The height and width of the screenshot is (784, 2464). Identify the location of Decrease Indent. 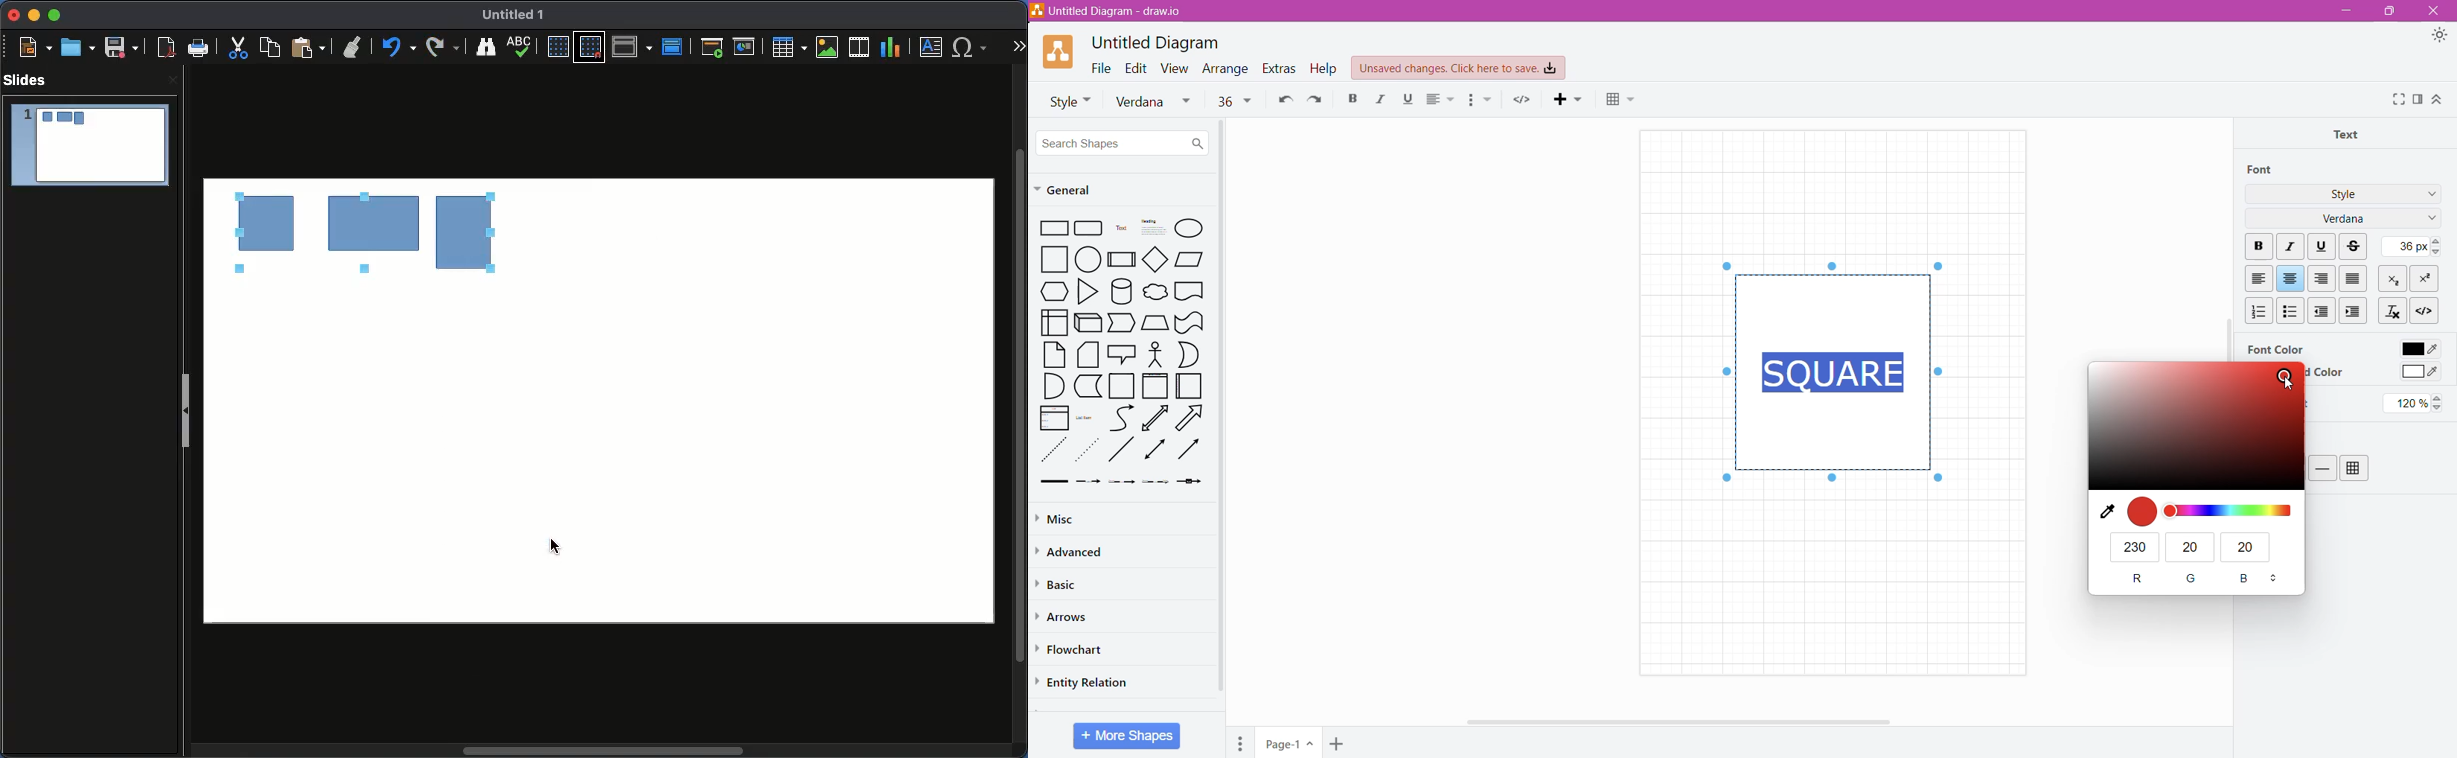
(2324, 310).